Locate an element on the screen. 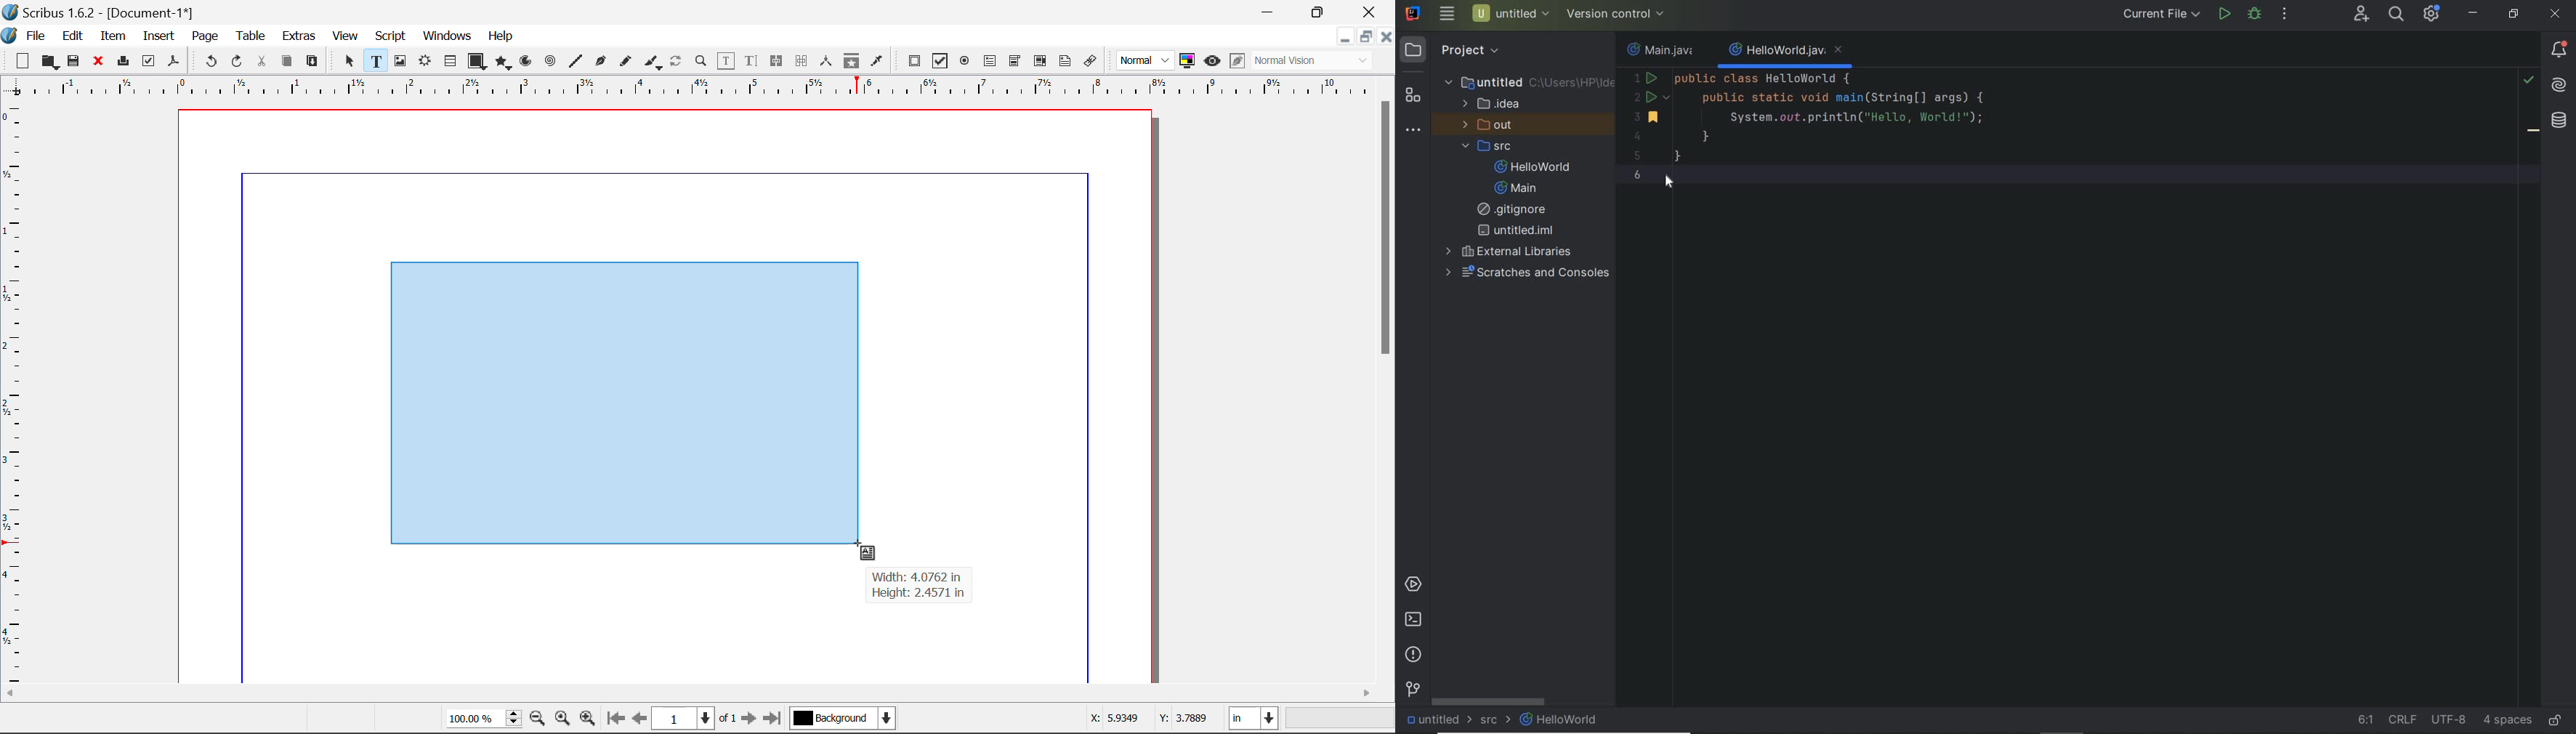 Image resolution: width=2576 pixels, height=756 pixels. Polygon is located at coordinates (504, 62).